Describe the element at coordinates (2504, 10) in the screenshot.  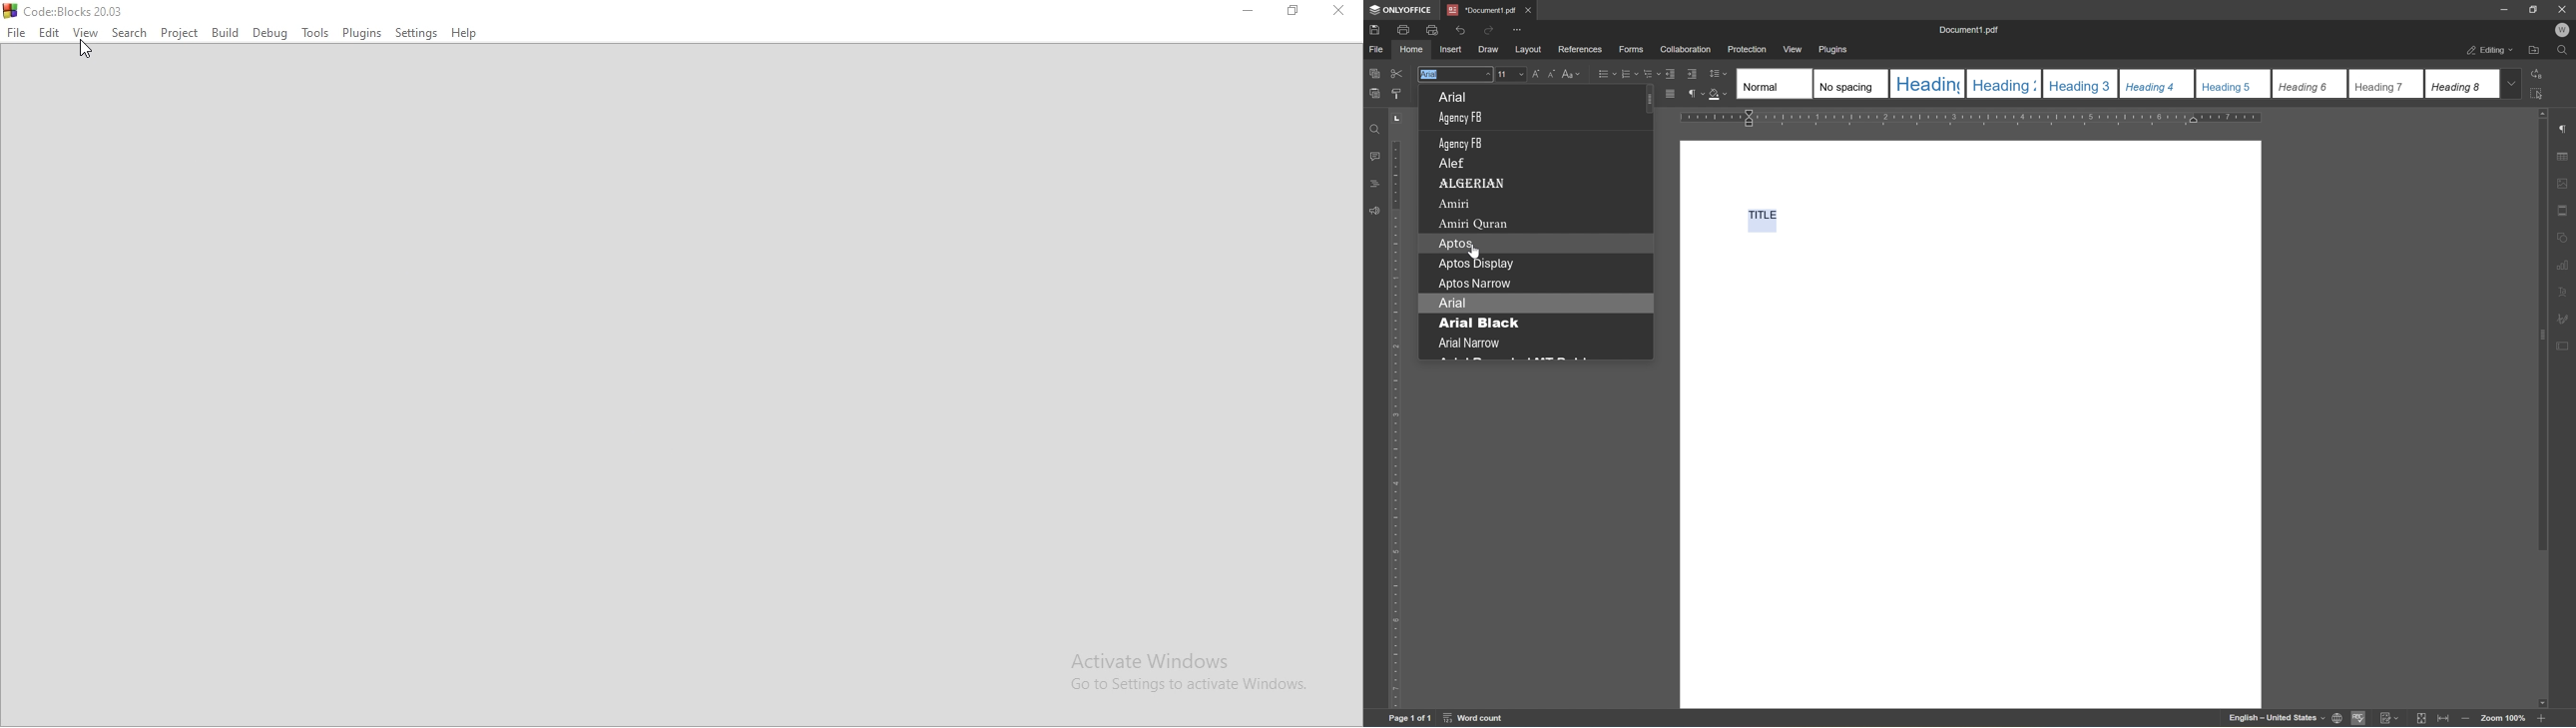
I see `minimize` at that location.